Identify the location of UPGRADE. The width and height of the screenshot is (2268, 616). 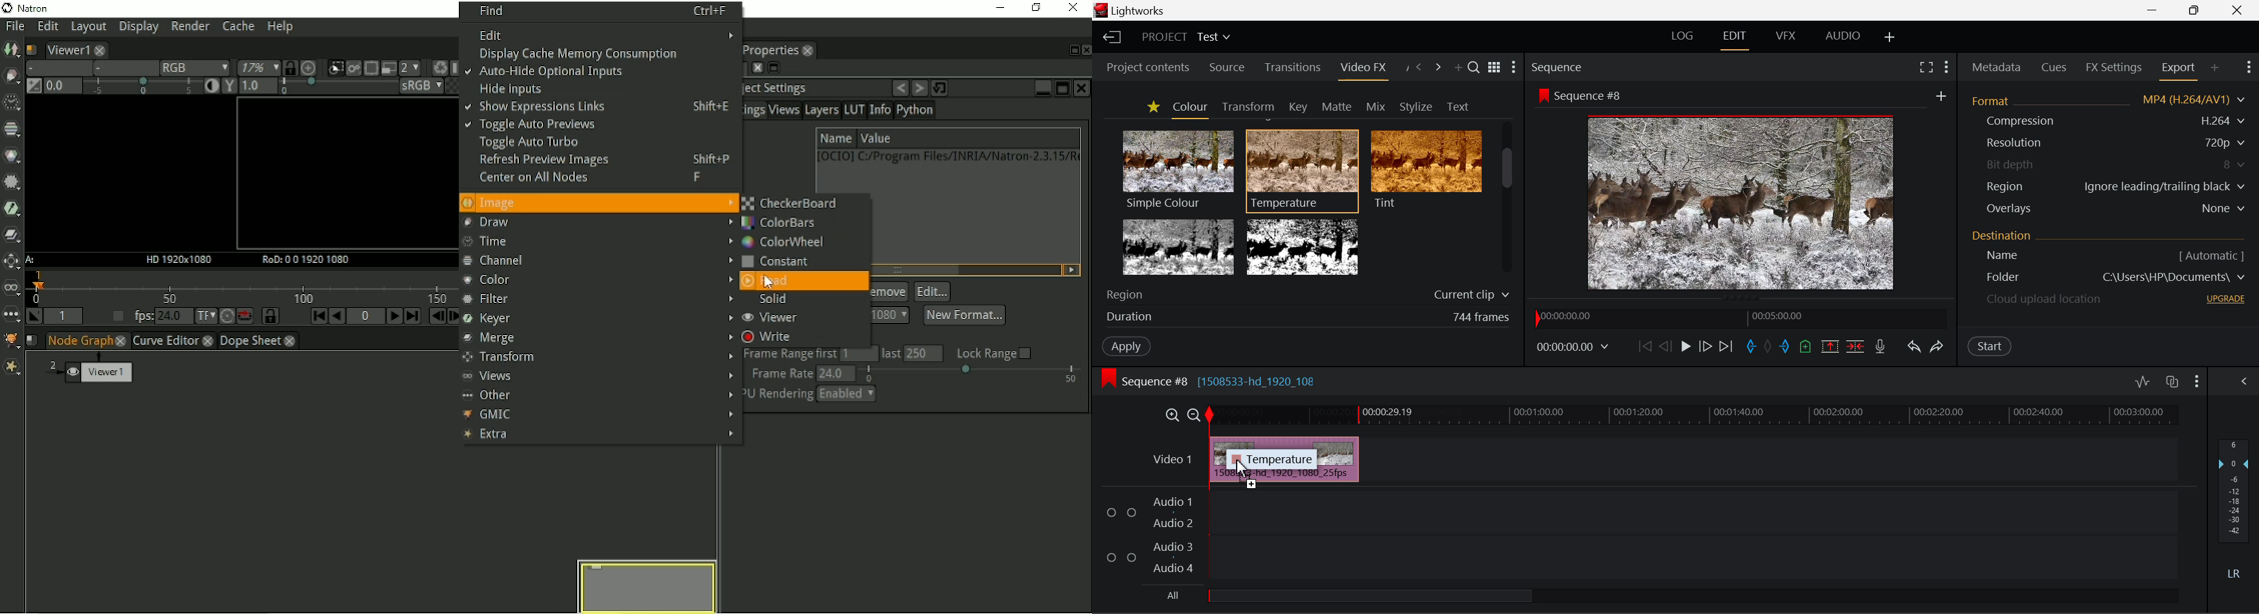
(2226, 298).